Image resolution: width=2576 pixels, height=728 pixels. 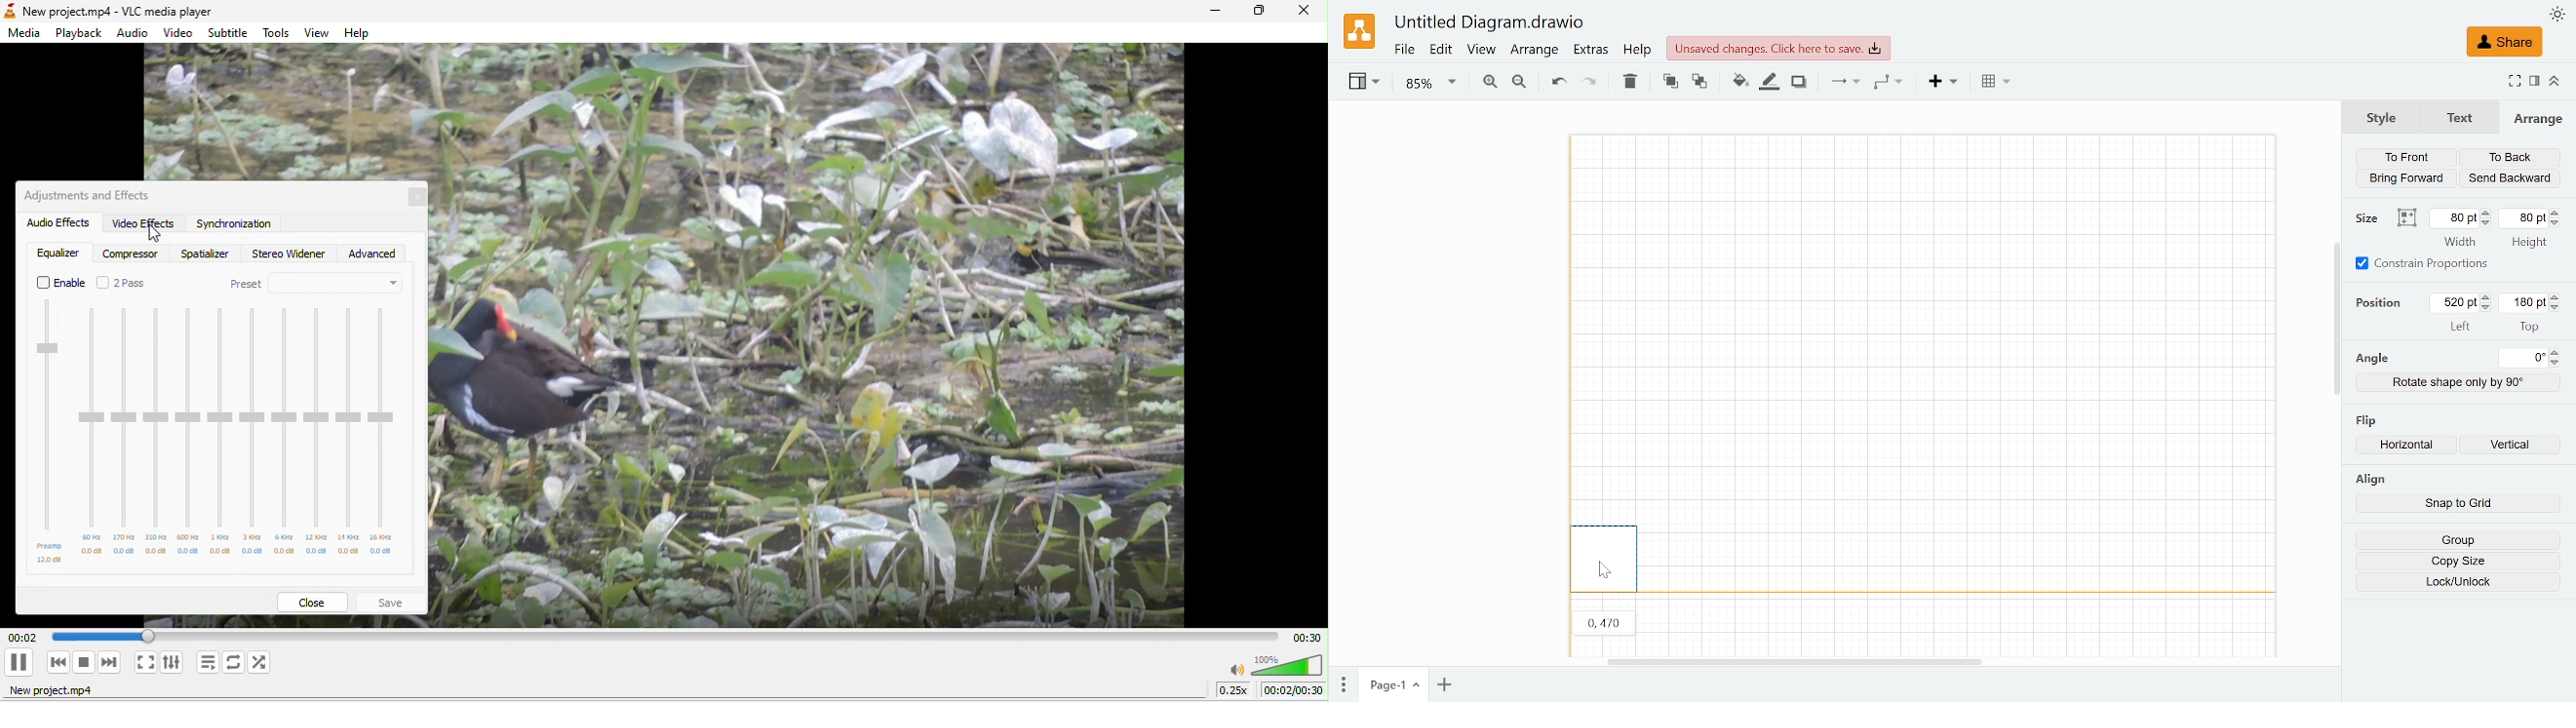 What do you see at coordinates (2529, 326) in the screenshot?
I see `top` at bounding box center [2529, 326].